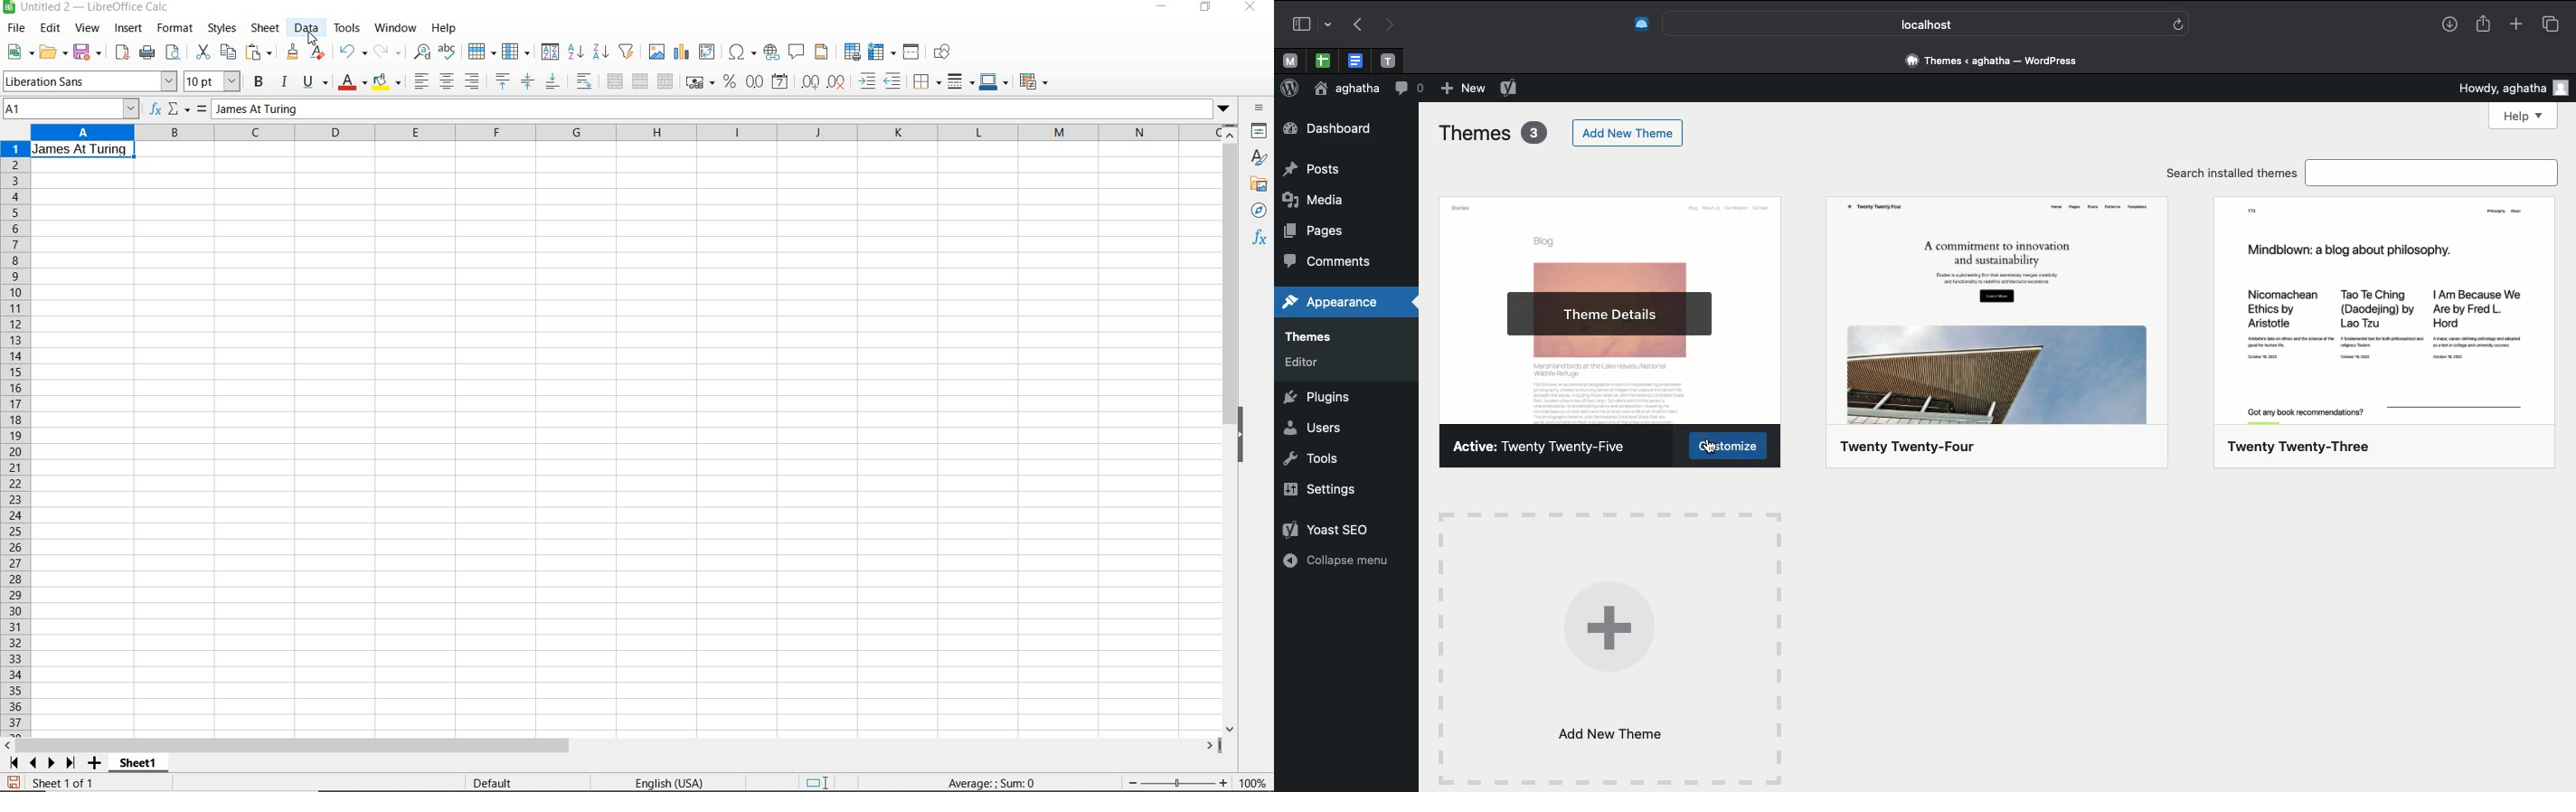 The image size is (2576, 812). I want to click on posts, so click(1313, 167).